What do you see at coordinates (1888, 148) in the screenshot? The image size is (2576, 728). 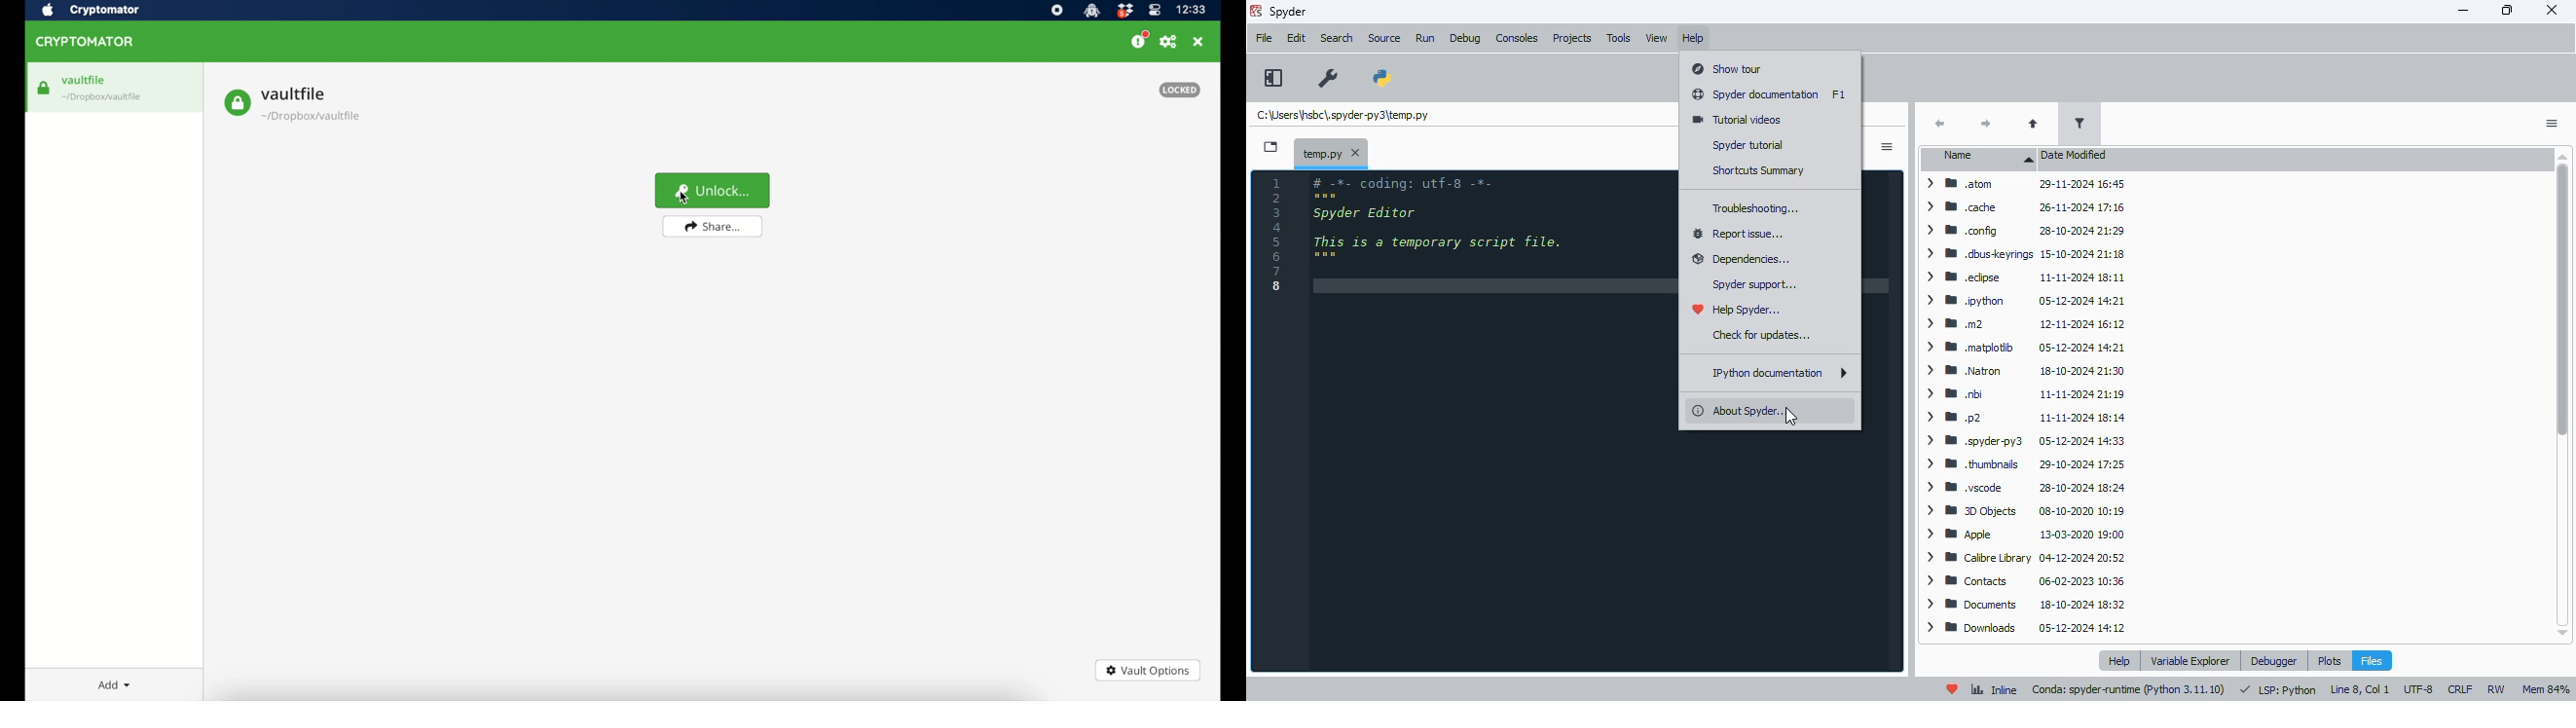 I see `options` at bounding box center [1888, 148].